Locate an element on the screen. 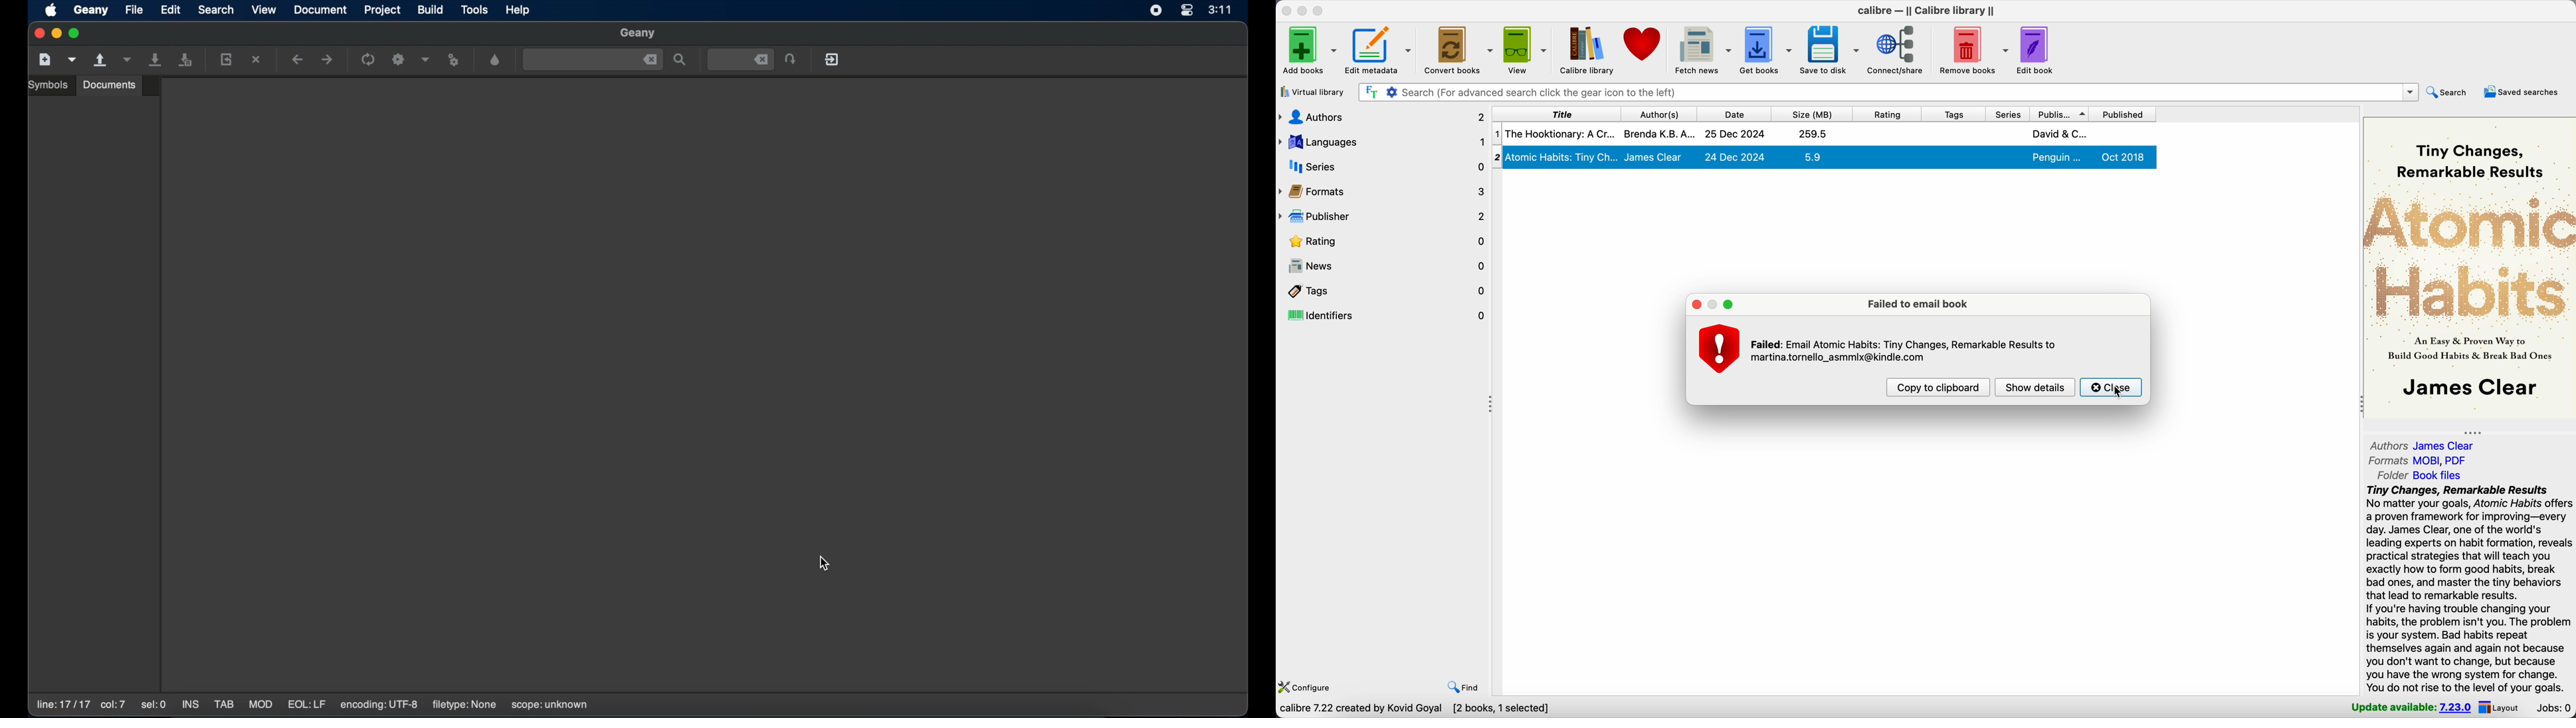 The height and width of the screenshot is (728, 2576). publisher is located at coordinates (2062, 113).